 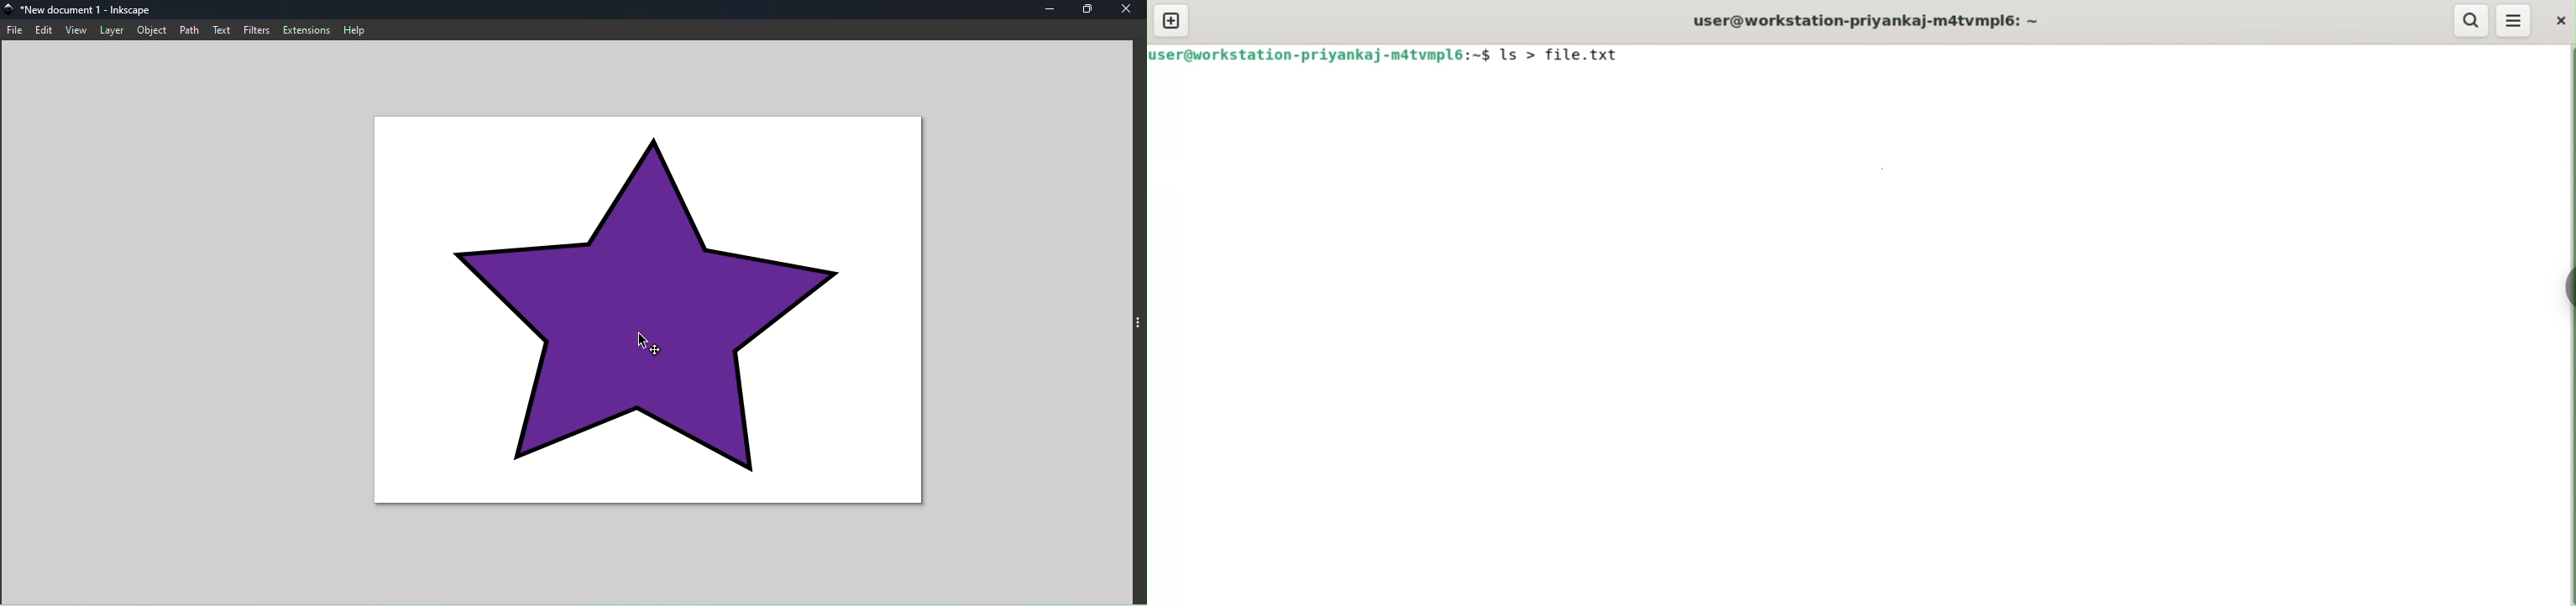 I want to click on path, so click(x=189, y=30).